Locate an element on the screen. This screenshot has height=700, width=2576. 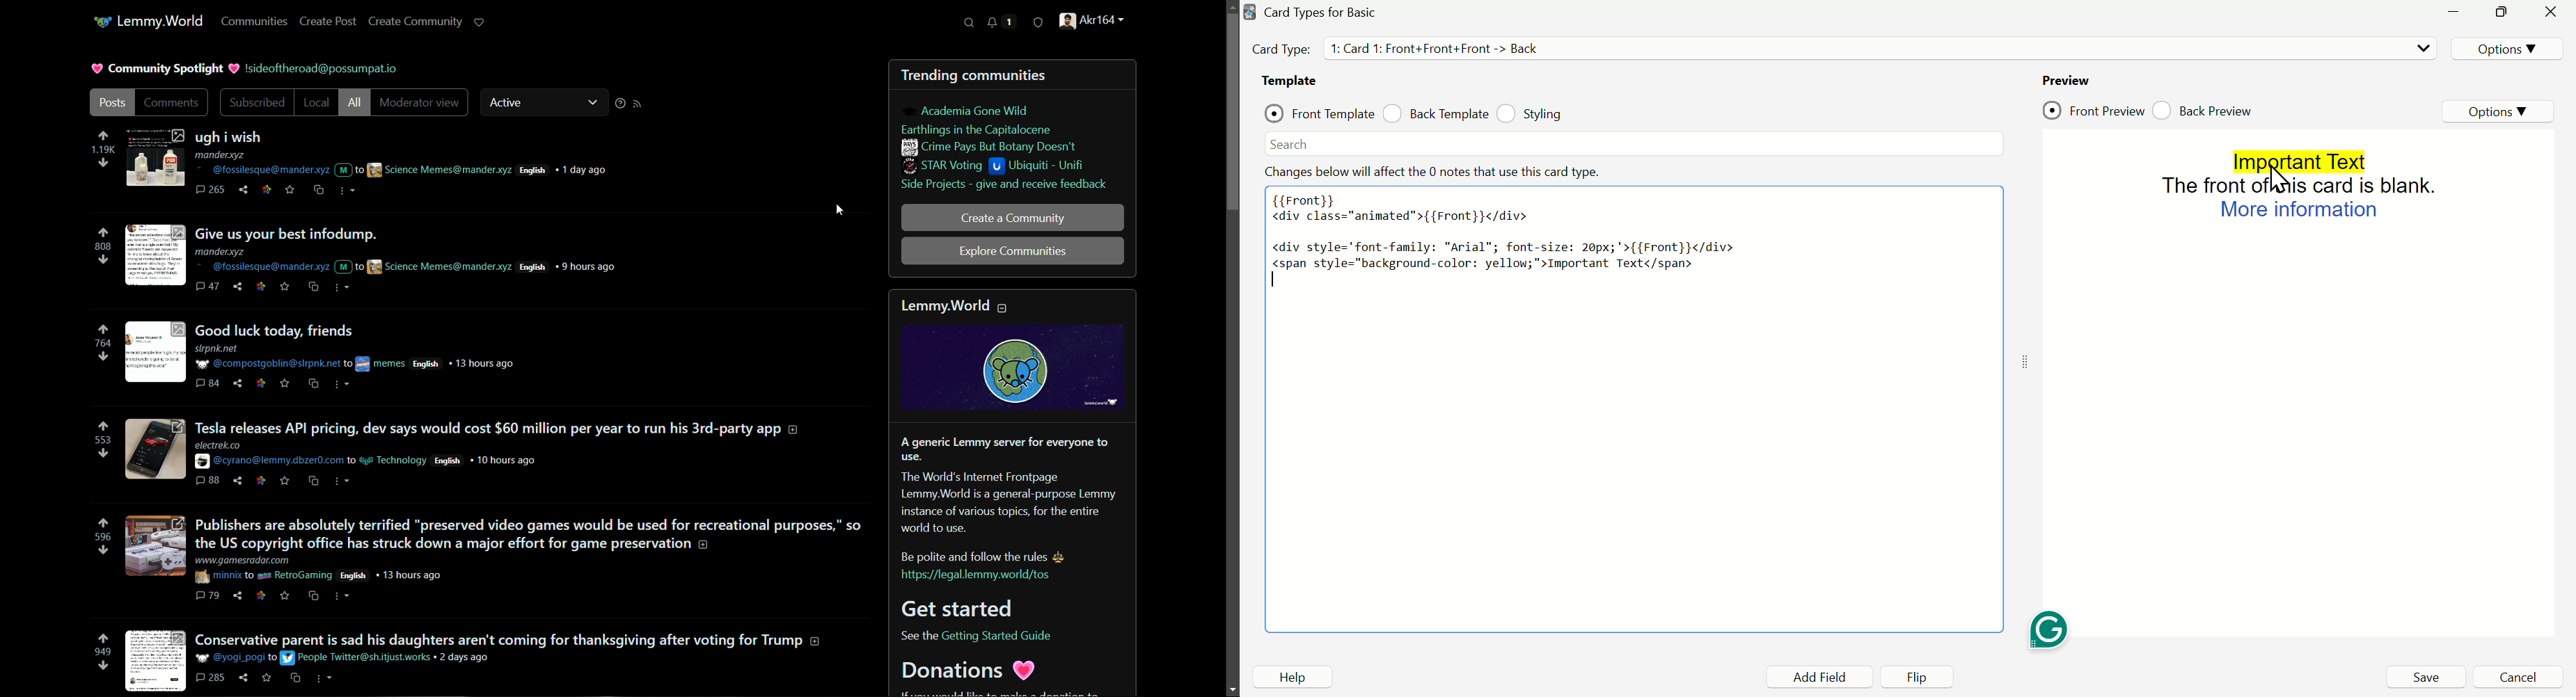
upvote is located at coordinates (104, 233).